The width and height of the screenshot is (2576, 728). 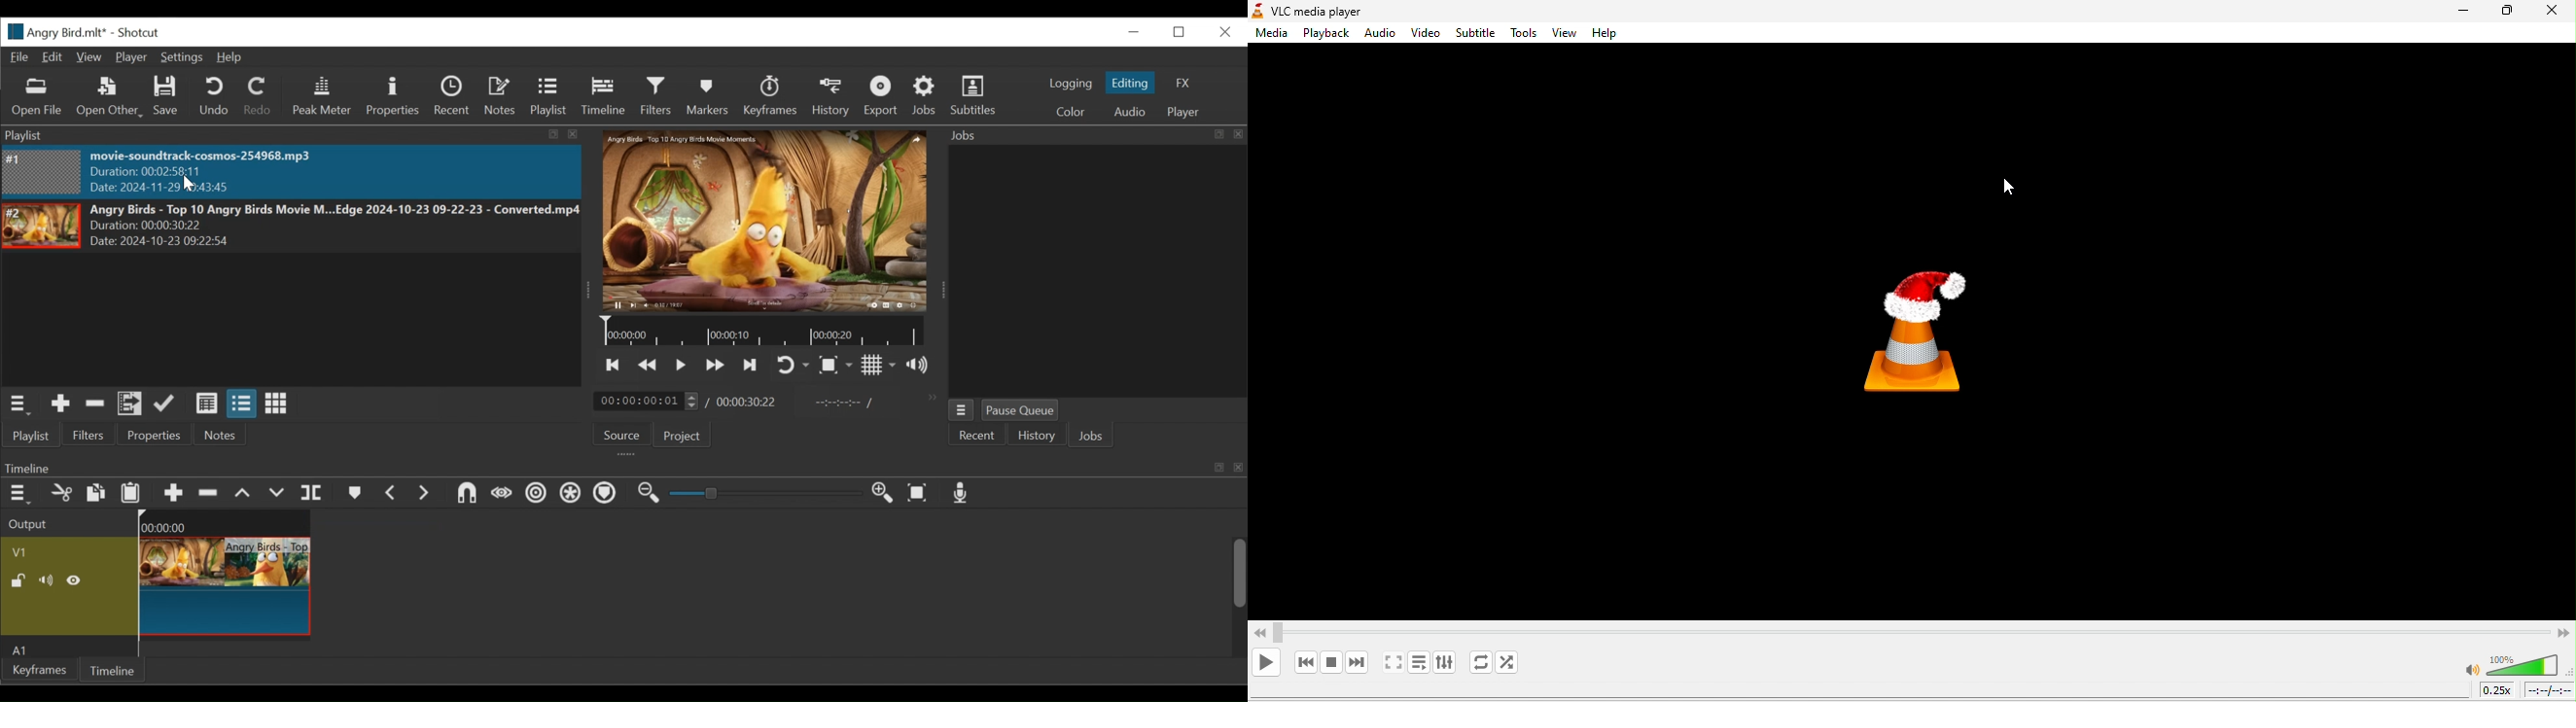 What do you see at coordinates (1025, 410) in the screenshot?
I see `Pause Queue` at bounding box center [1025, 410].